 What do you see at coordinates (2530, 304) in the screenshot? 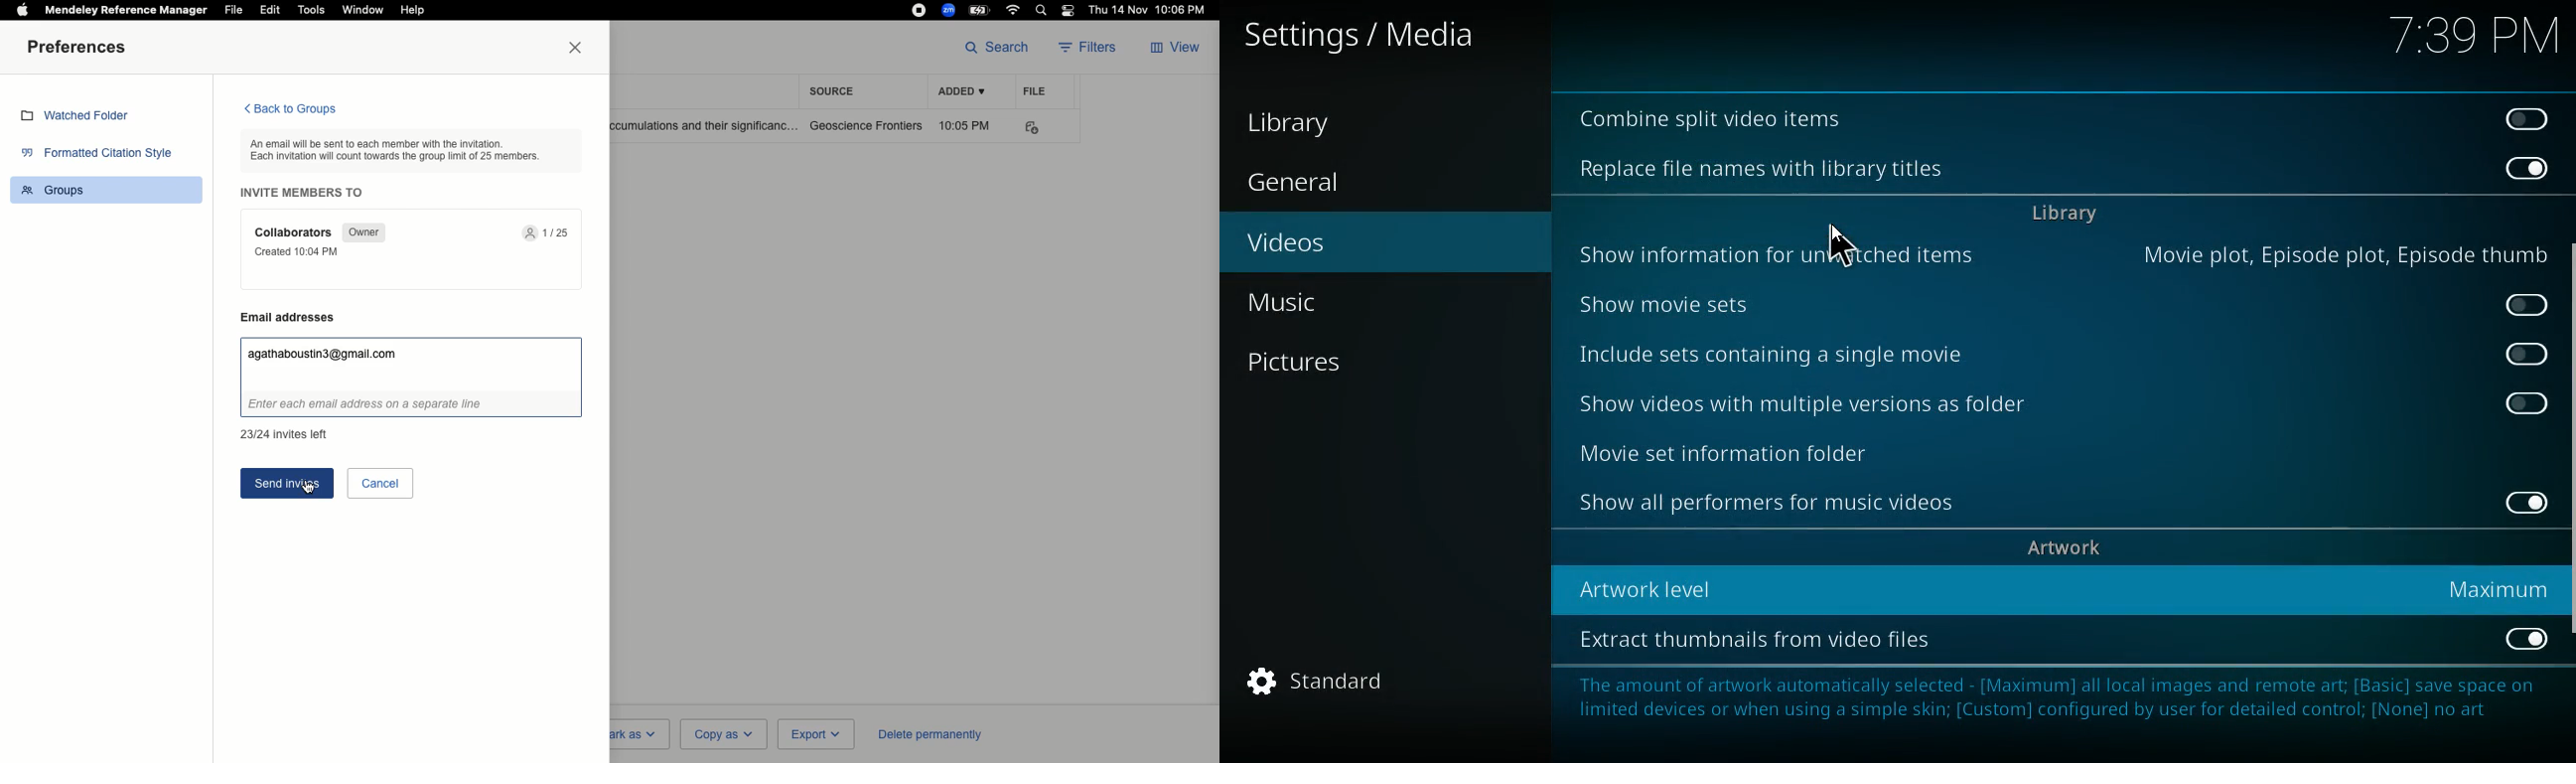
I see `off` at bounding box center [2530, 304].